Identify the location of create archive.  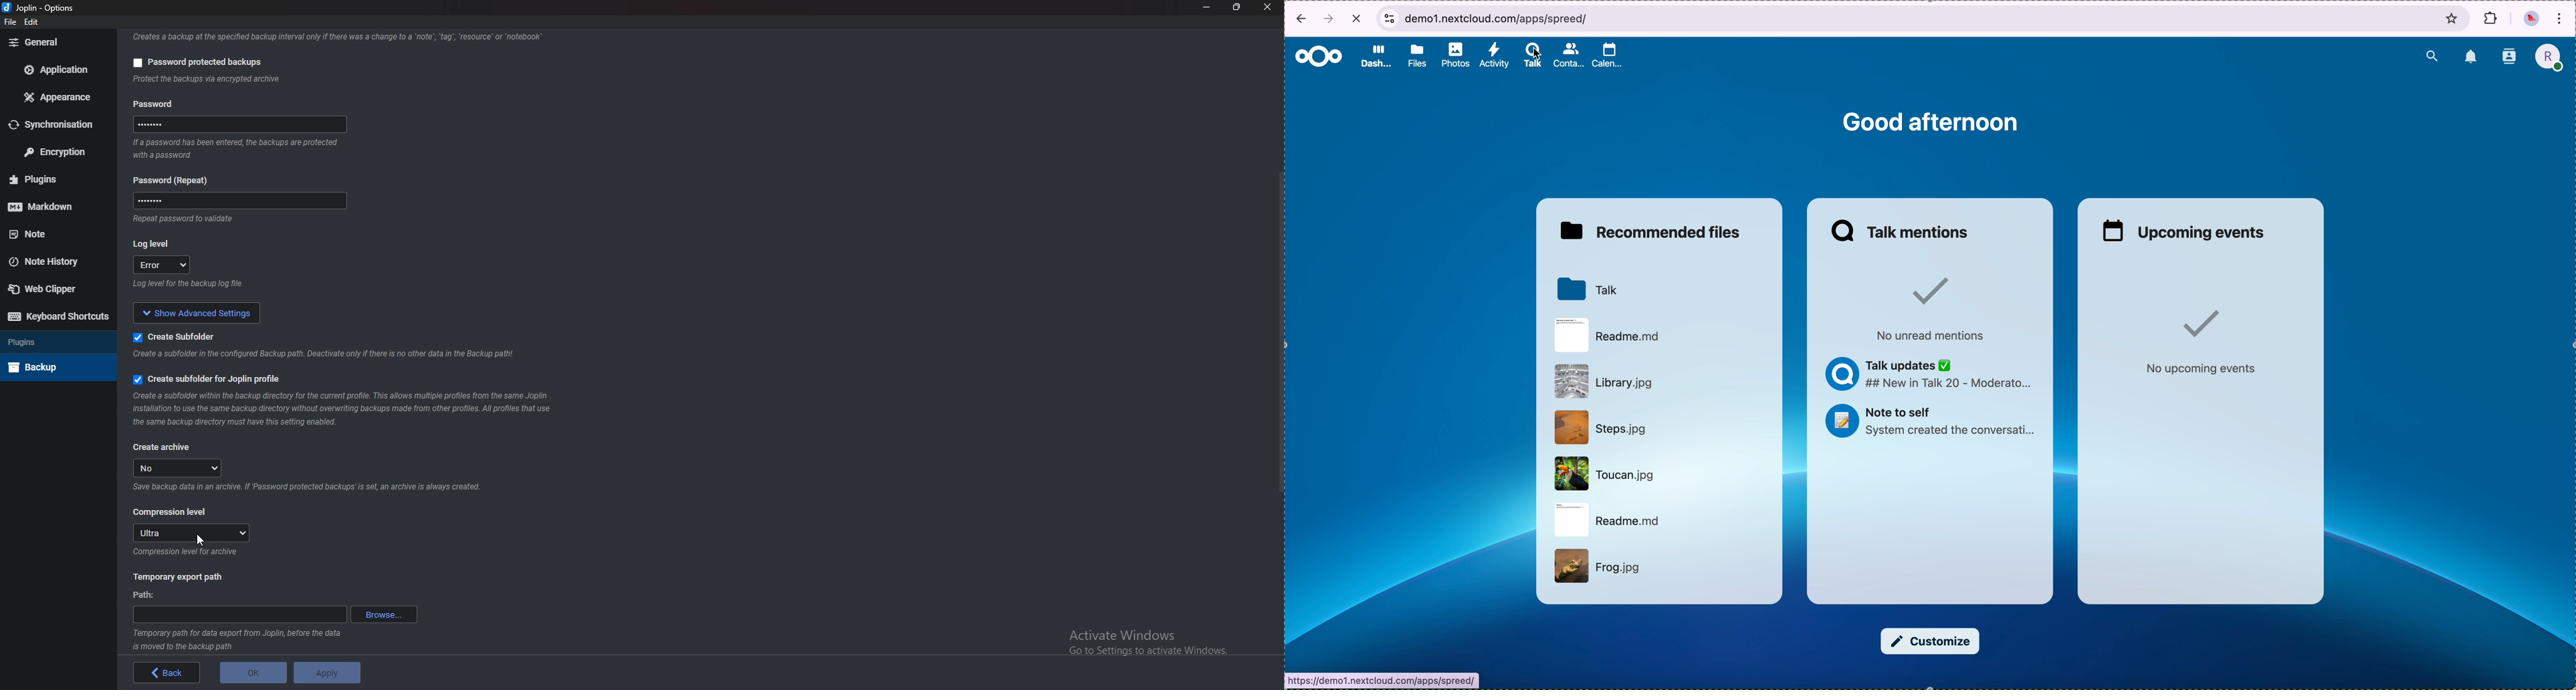
(163, 446).